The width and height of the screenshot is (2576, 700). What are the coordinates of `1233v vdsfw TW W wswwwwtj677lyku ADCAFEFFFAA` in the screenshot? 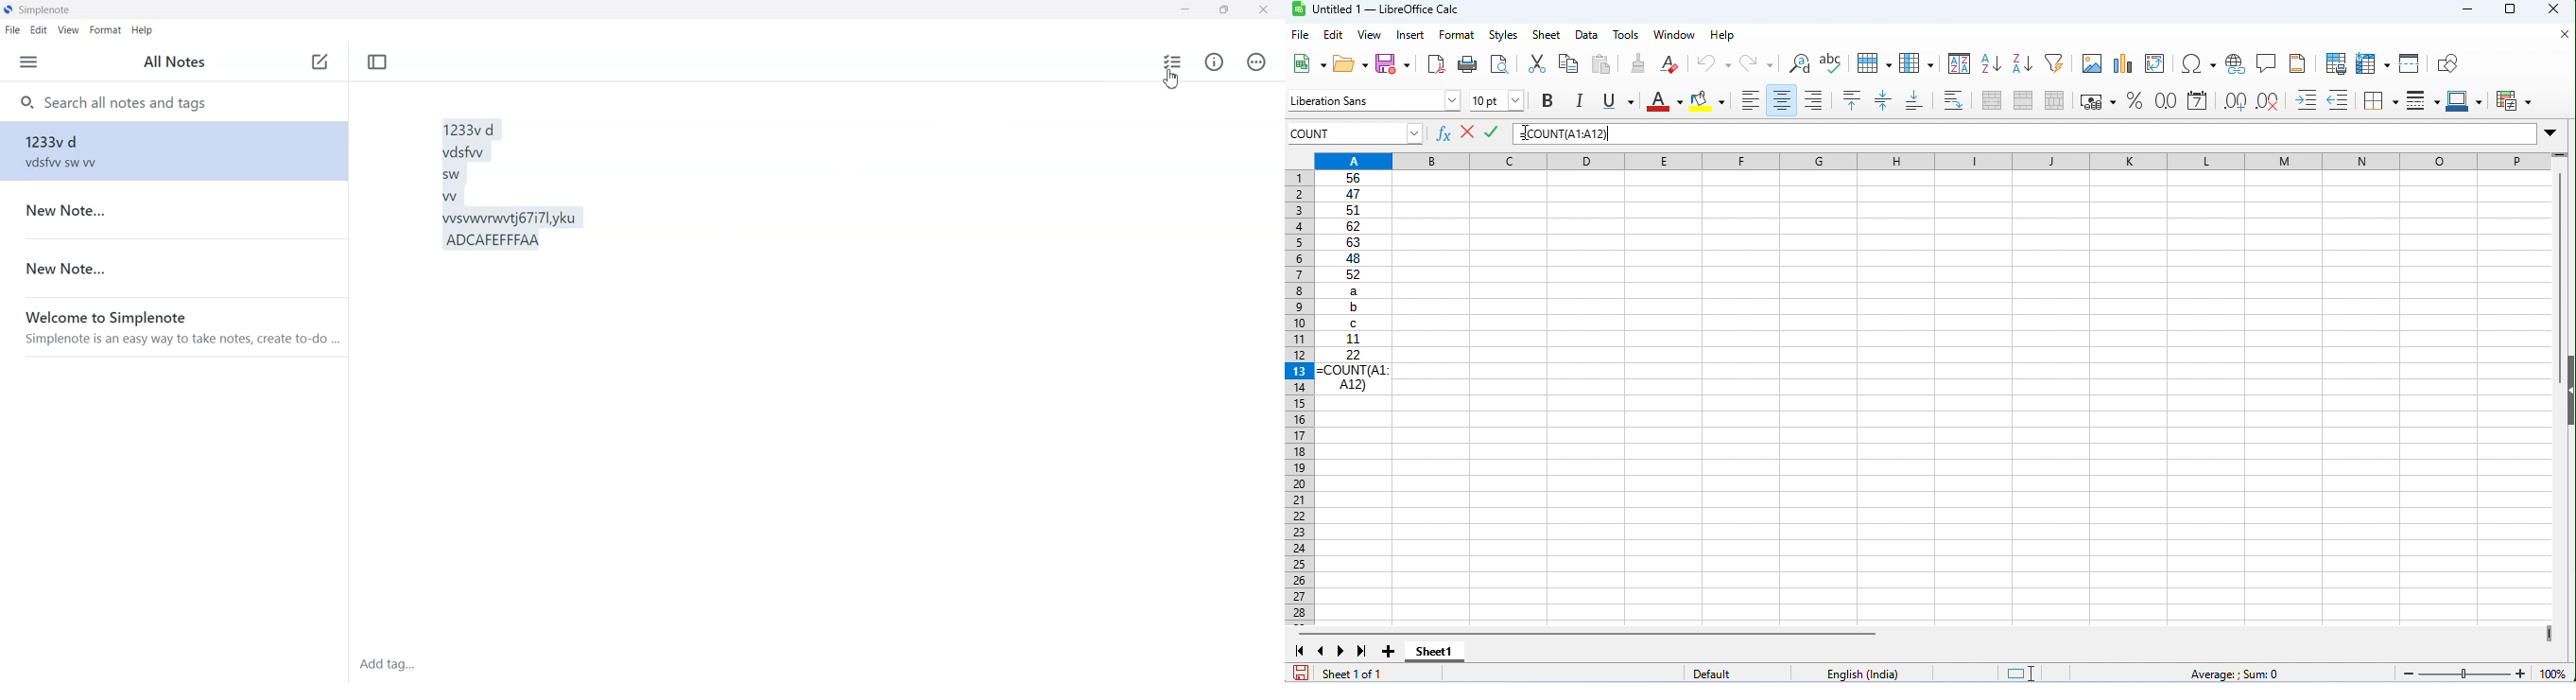 It's located at (757, 358).